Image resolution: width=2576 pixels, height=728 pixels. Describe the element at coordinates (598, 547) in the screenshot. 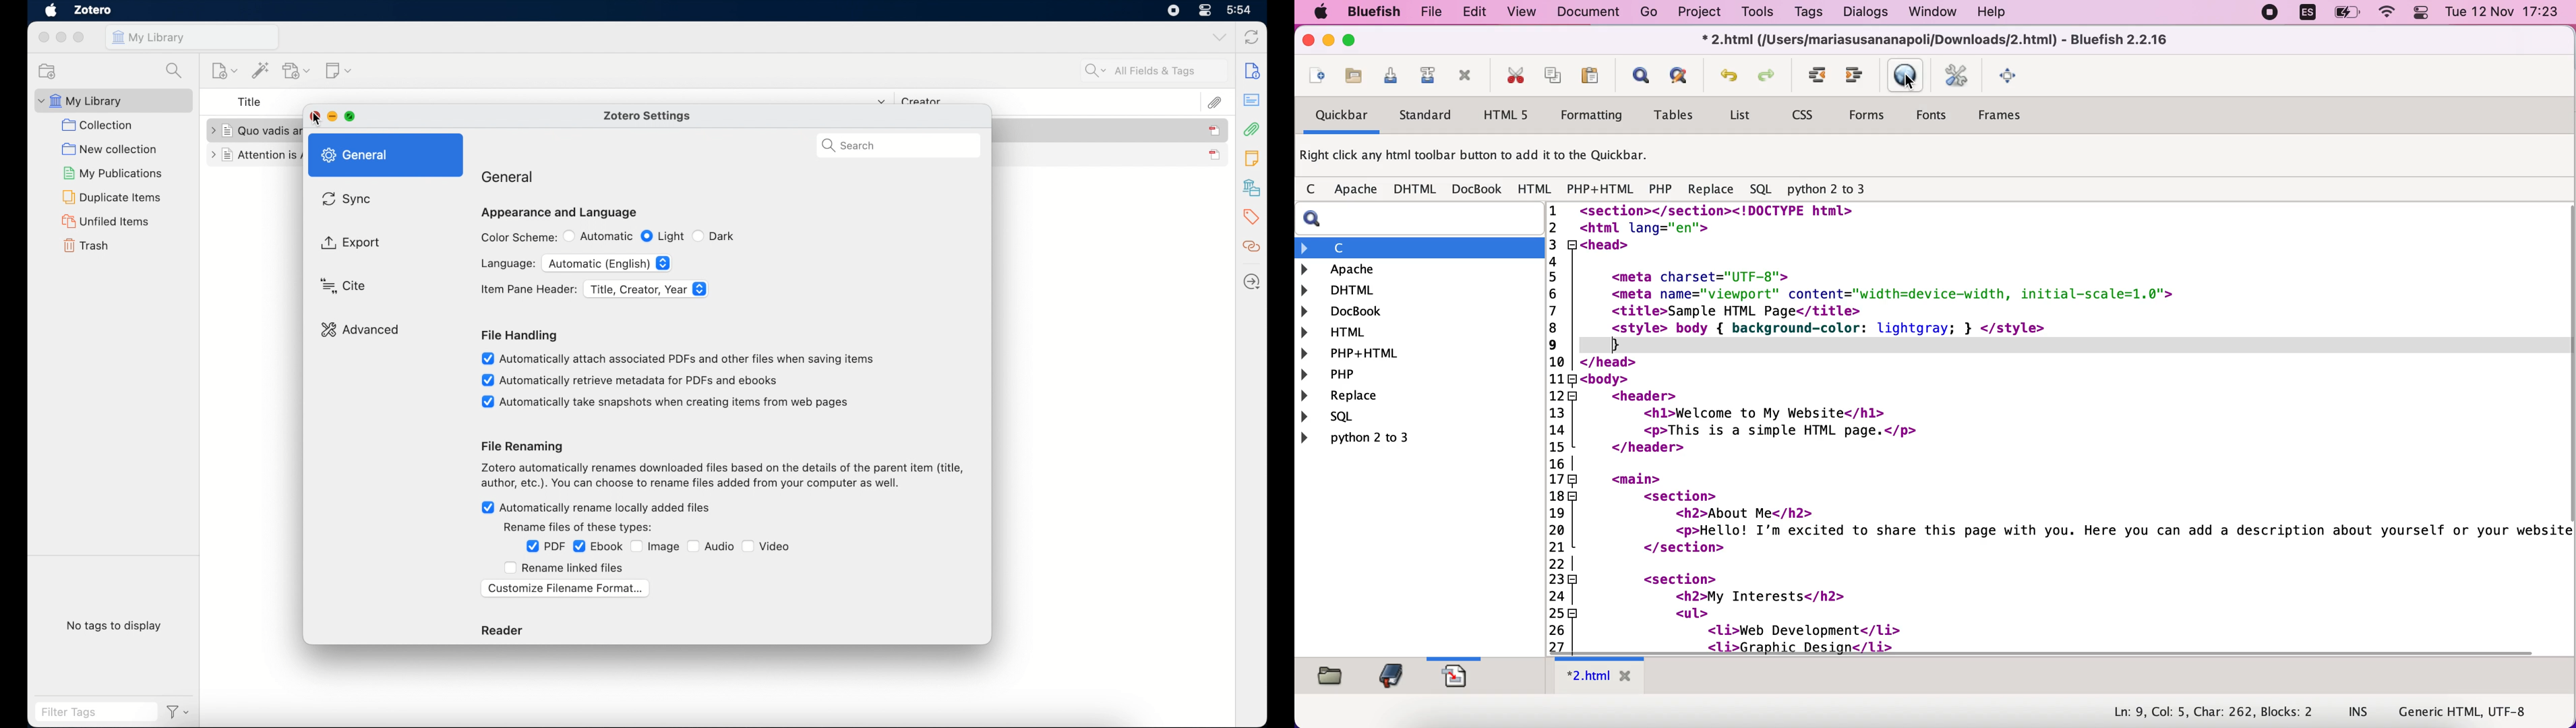

I see `ebook` at that location.